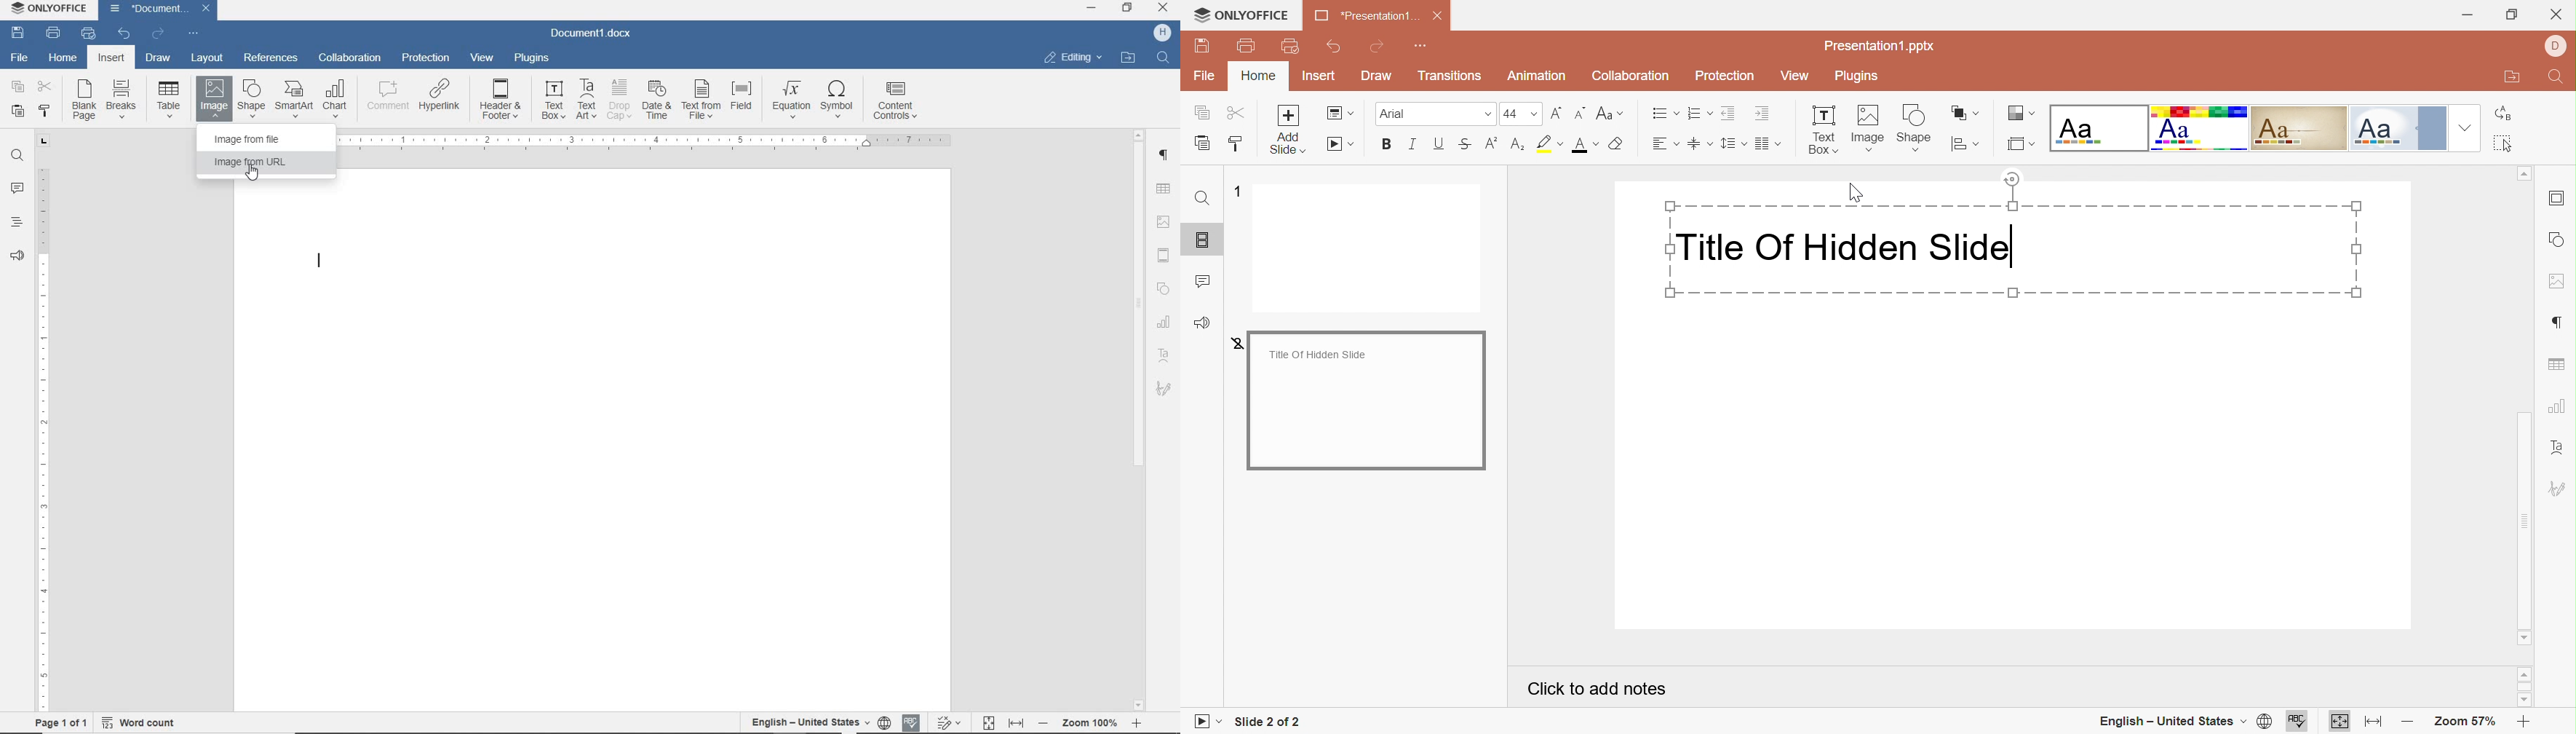 The height and width of the screenshot is (756, 2576). I want to click on Arrange shape, so click(1965, 111).